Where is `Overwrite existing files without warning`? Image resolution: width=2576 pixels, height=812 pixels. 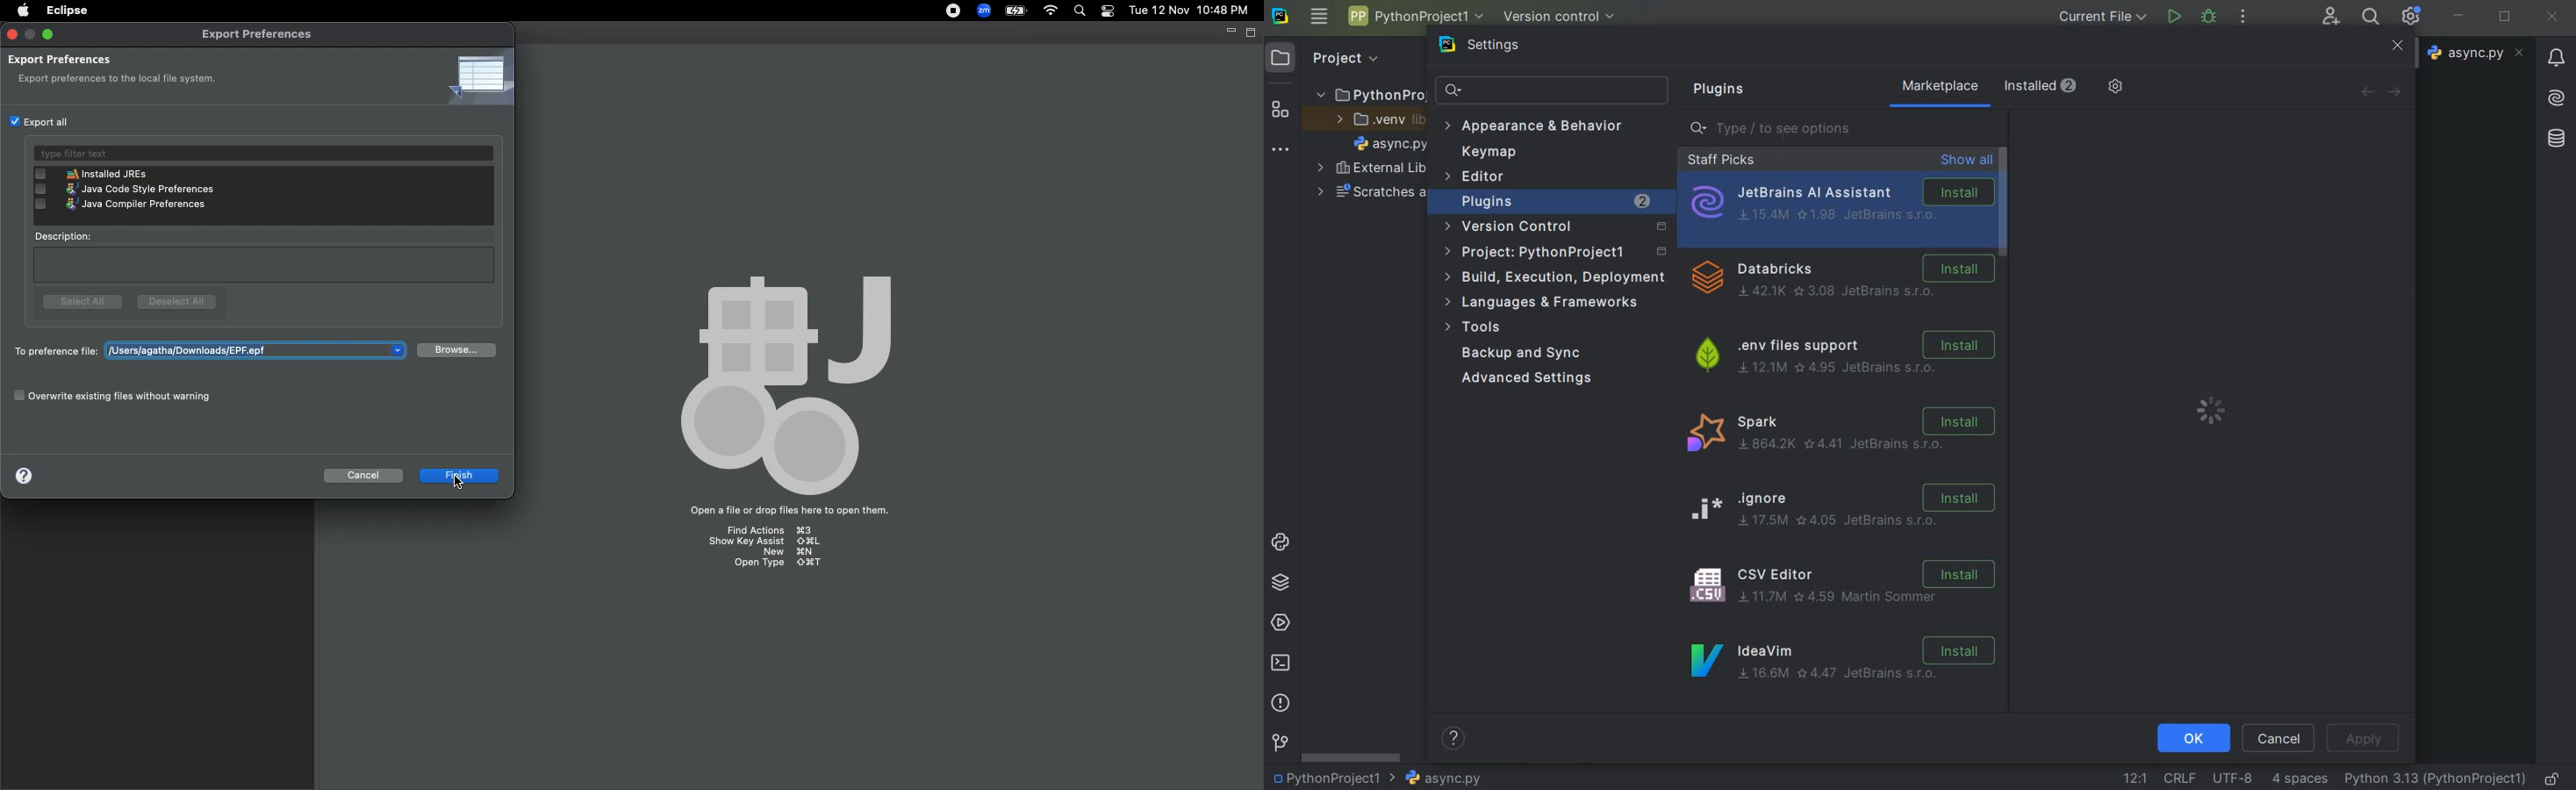 Overwrite existing files without warning is located at coordinates (130, 398).